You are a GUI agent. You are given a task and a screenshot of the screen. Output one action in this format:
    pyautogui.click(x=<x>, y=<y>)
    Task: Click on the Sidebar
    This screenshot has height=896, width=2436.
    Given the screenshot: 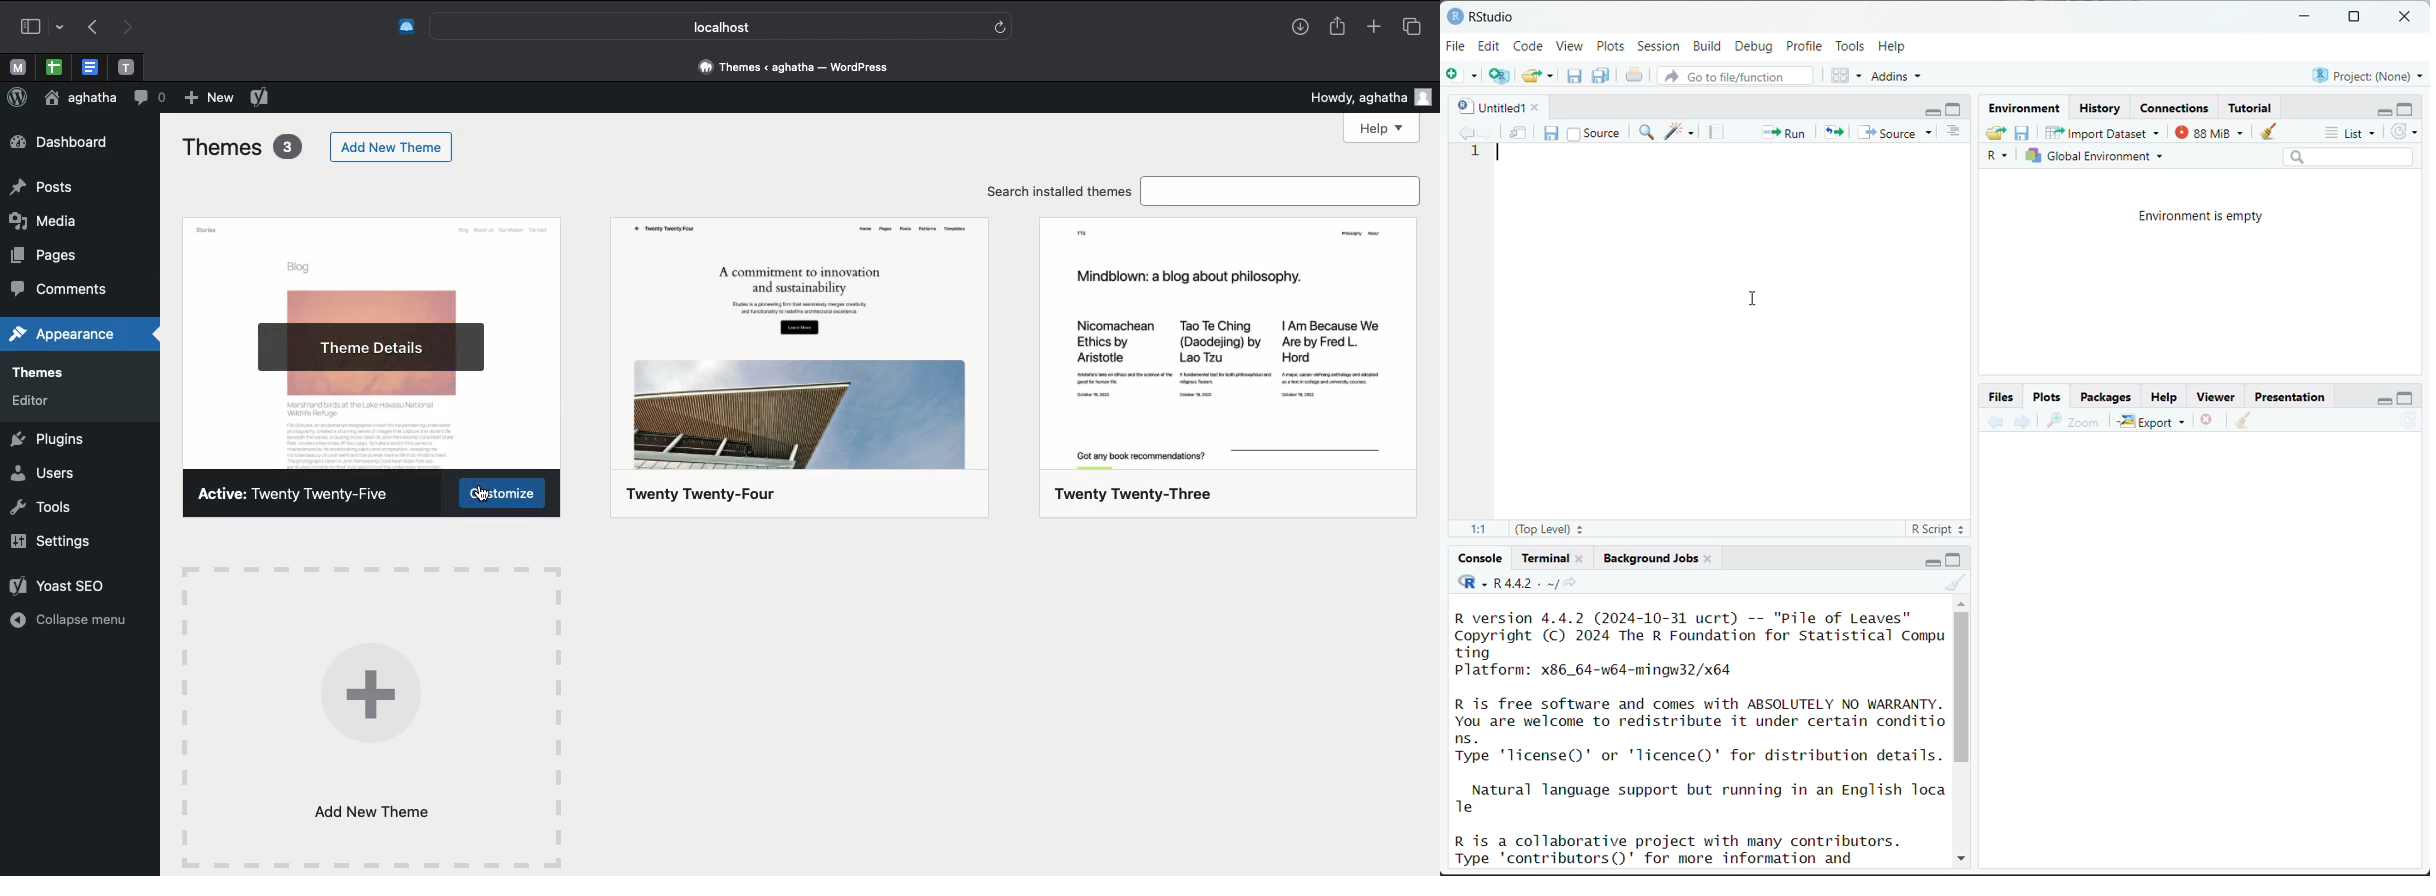 What is the action you would take?
    pyautogui.click(x=37, y=27)
    